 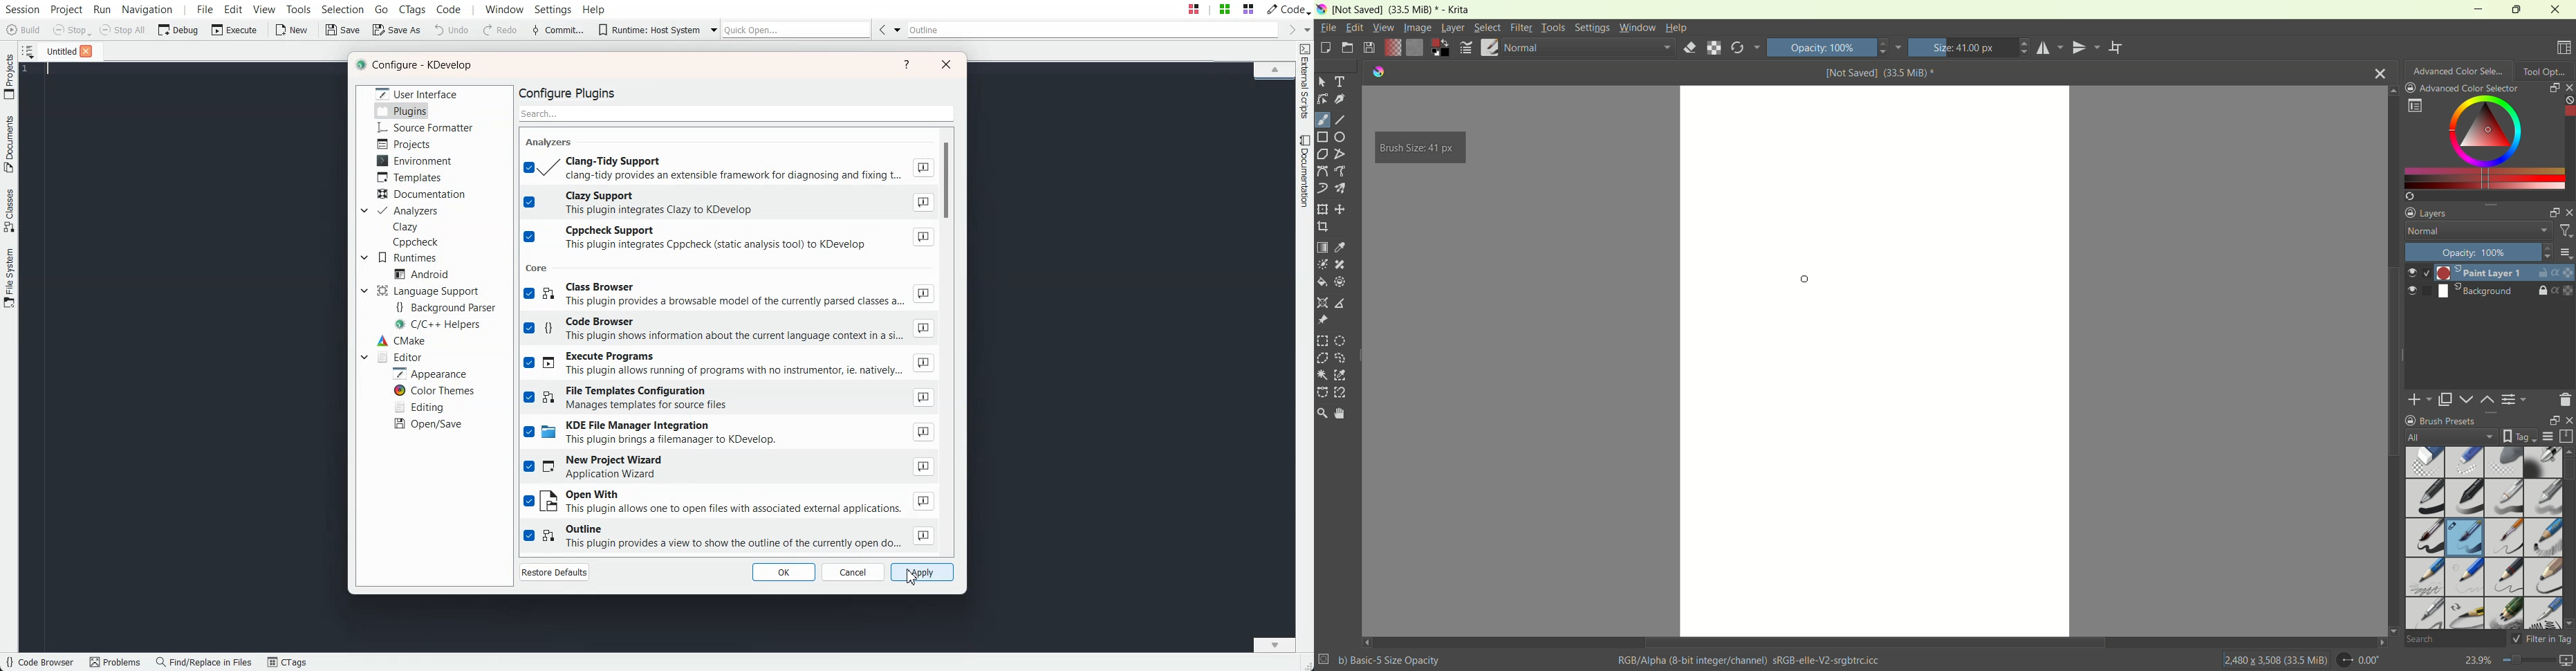 What do you see at coordinates (445, 306) in the screenshot?
I see `Background Parser` at bounding box center [445, 306].